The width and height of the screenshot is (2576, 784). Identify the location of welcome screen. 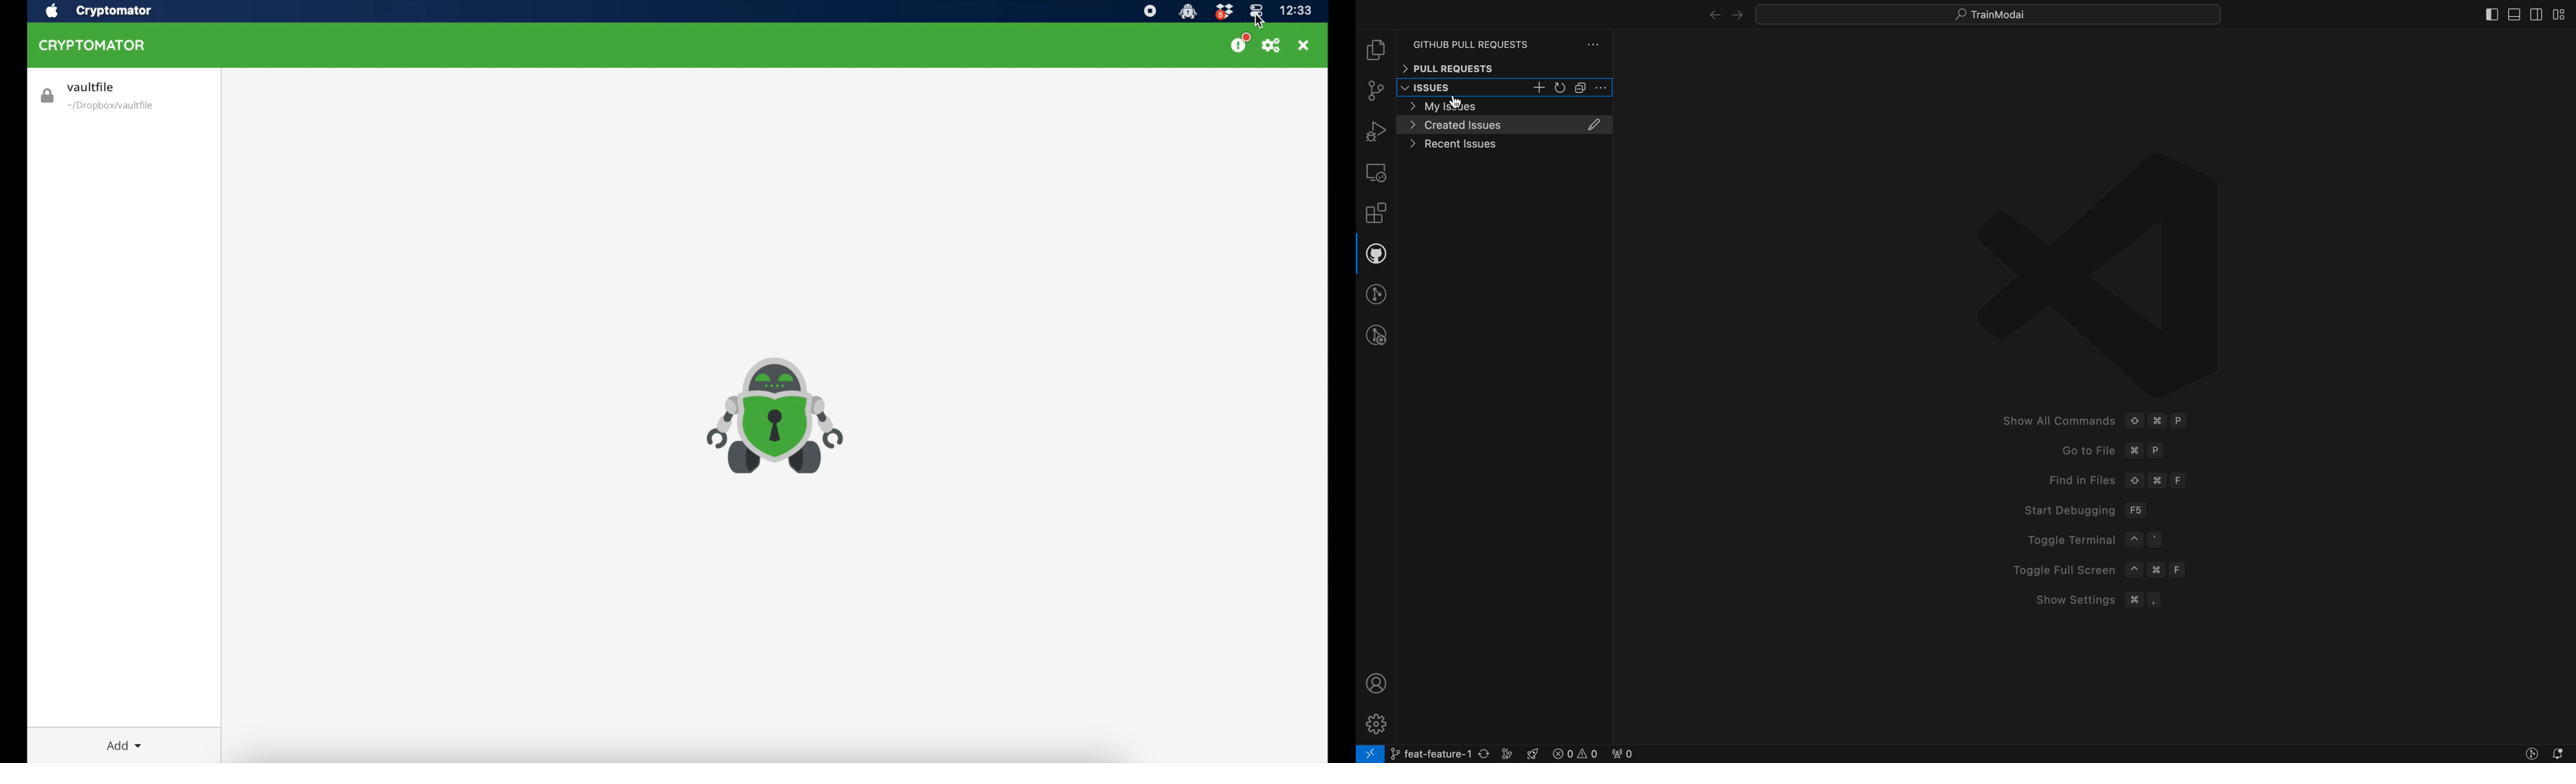
(2101, 384).